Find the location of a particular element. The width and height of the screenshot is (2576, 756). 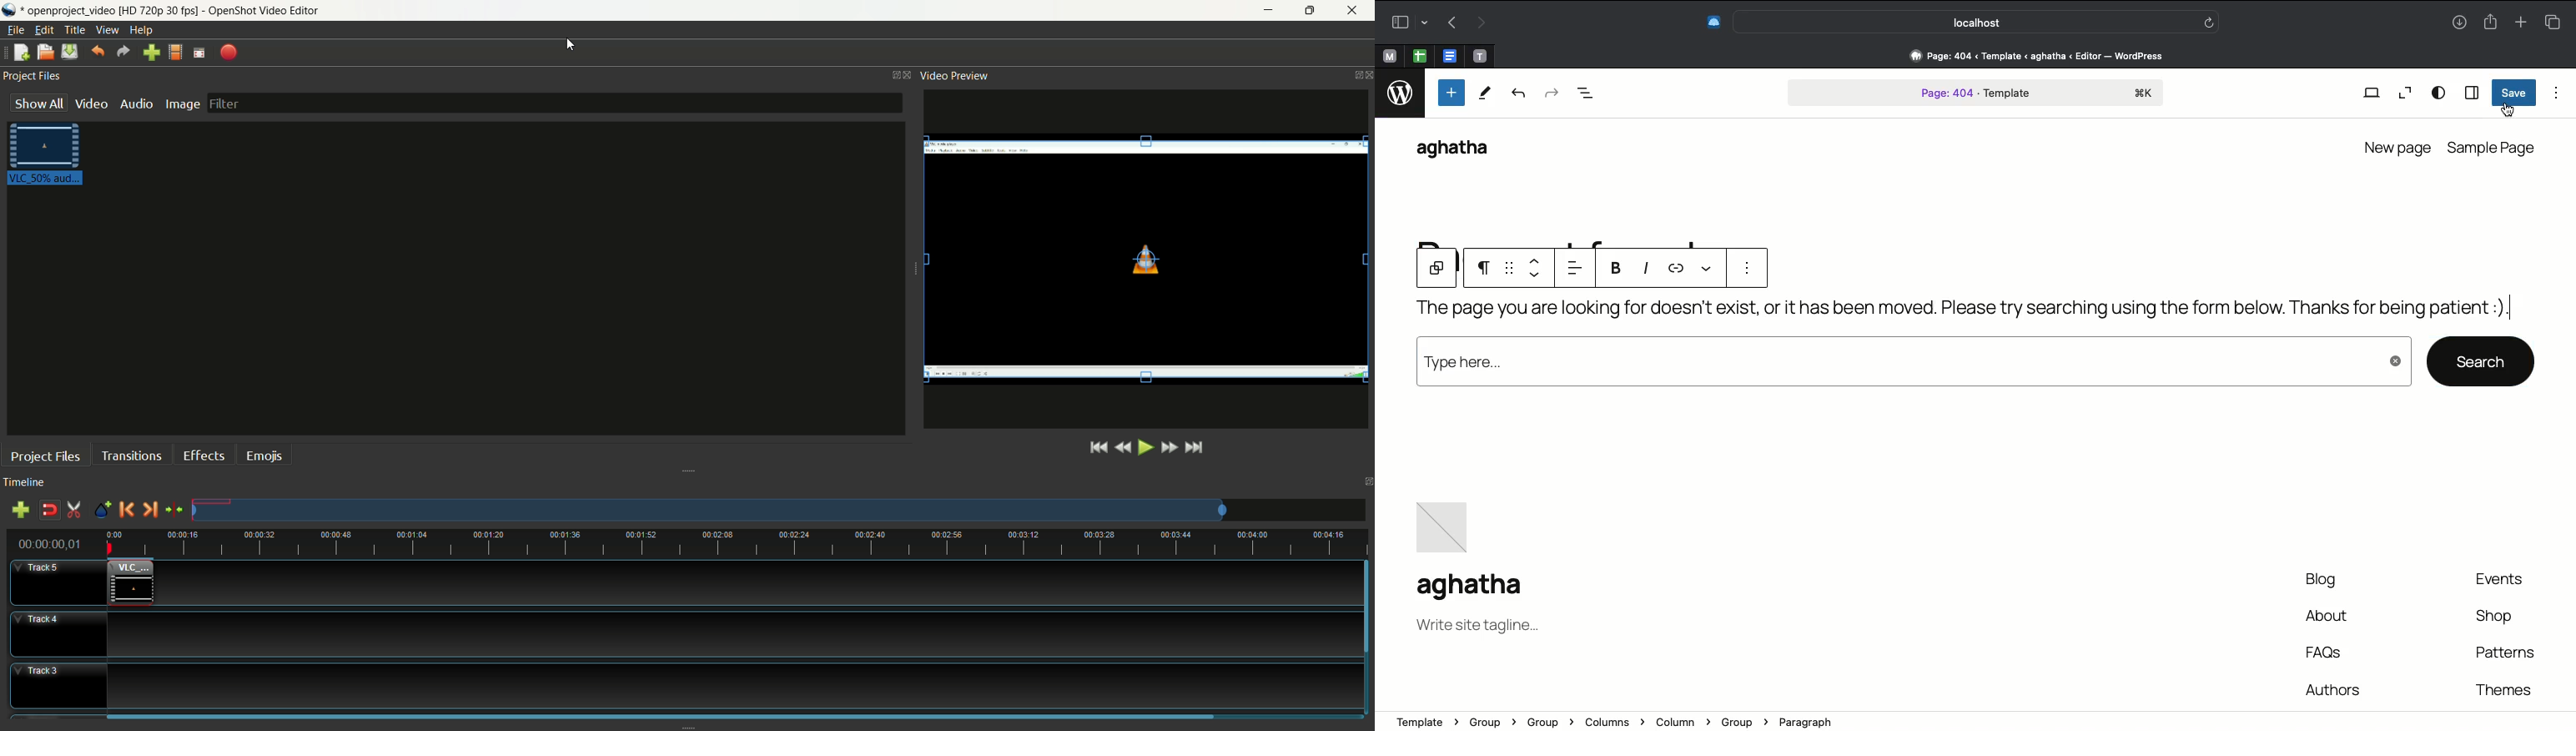

jump to the start is located at coordinates (1095, 449).